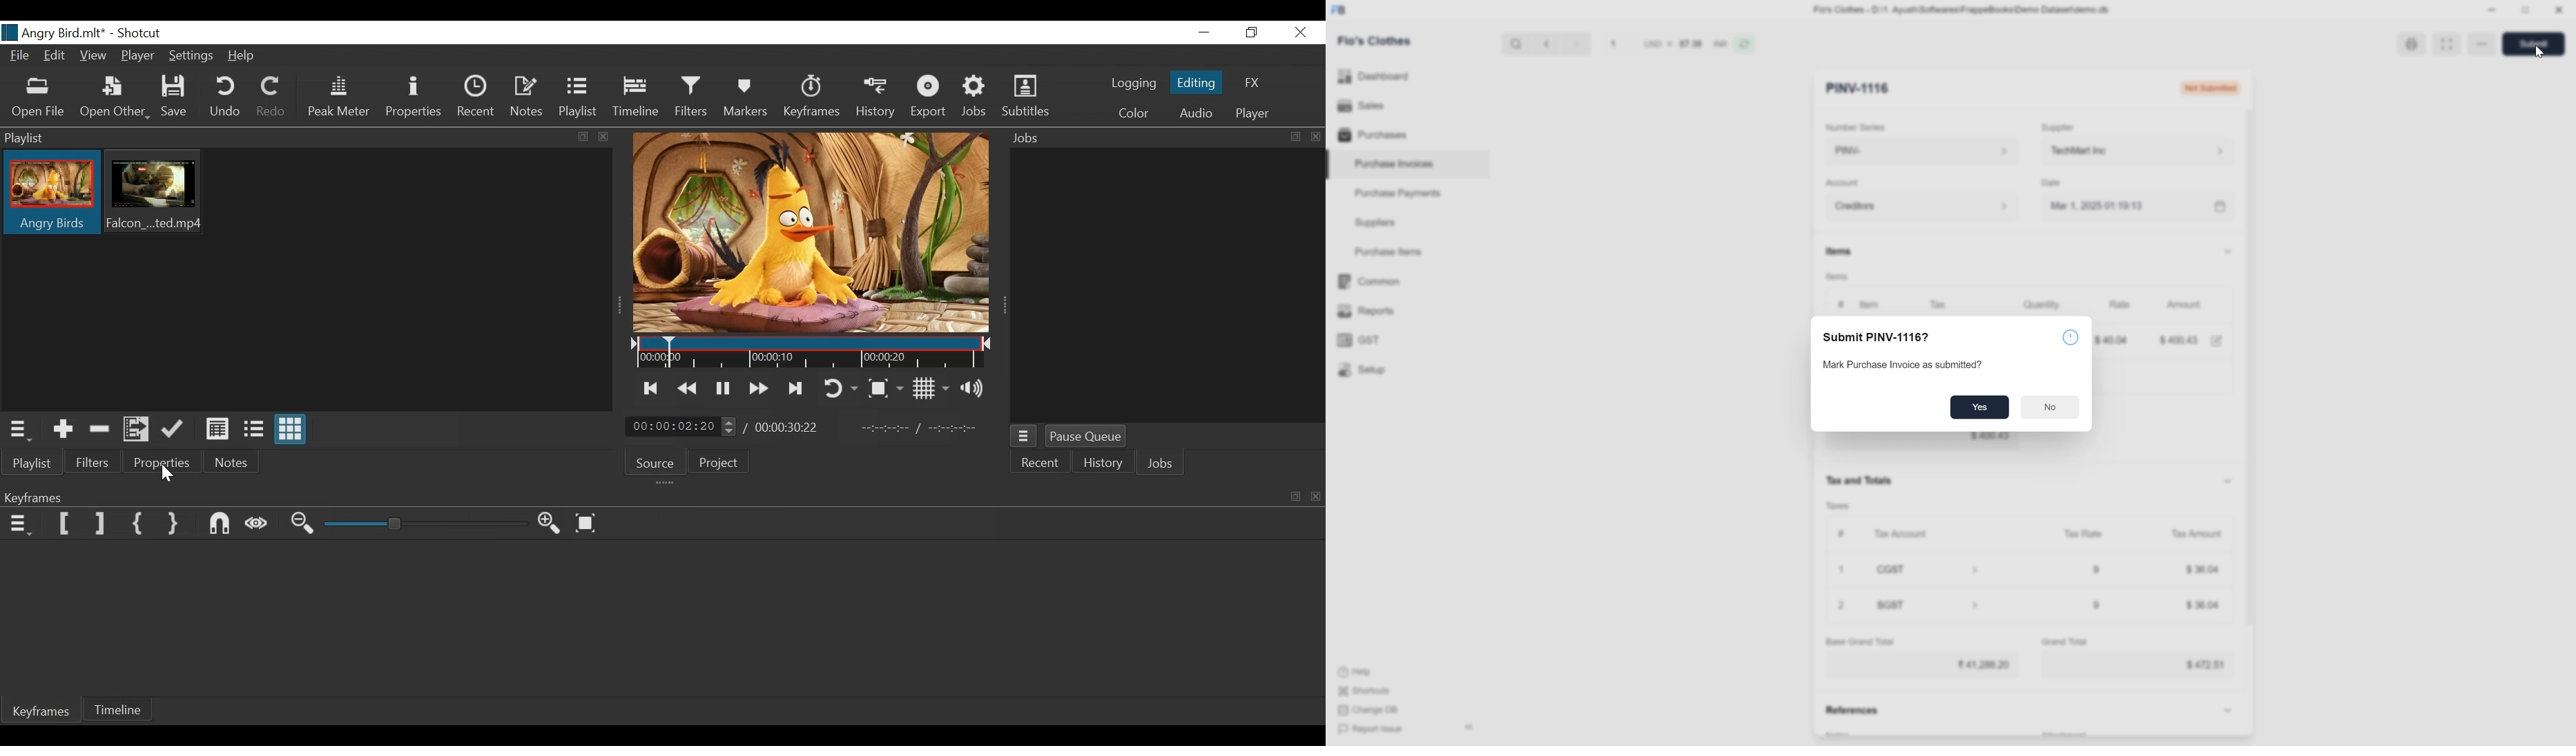 The height and width of the screenshot is (756, 2576). What do you see at coordinates (65, 523) in the screenshot?
I see `Set Filter First` at bounding box center [65, 523].